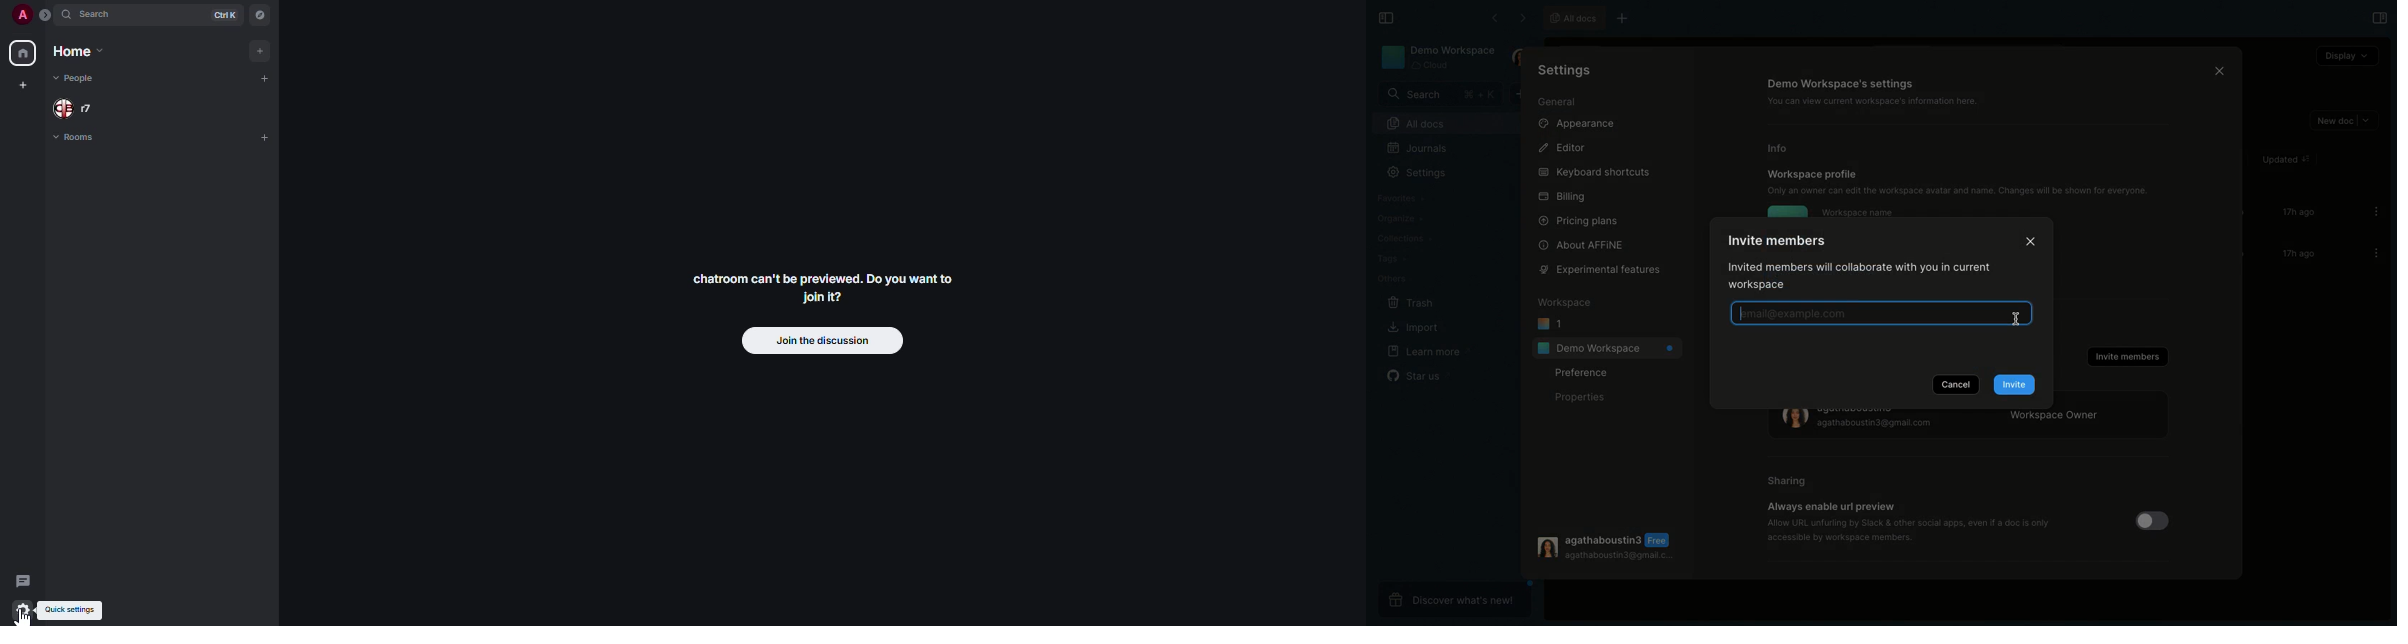 This screenshot has width=2408, height=644. I want to click on Invite members, so click(2127, 357).